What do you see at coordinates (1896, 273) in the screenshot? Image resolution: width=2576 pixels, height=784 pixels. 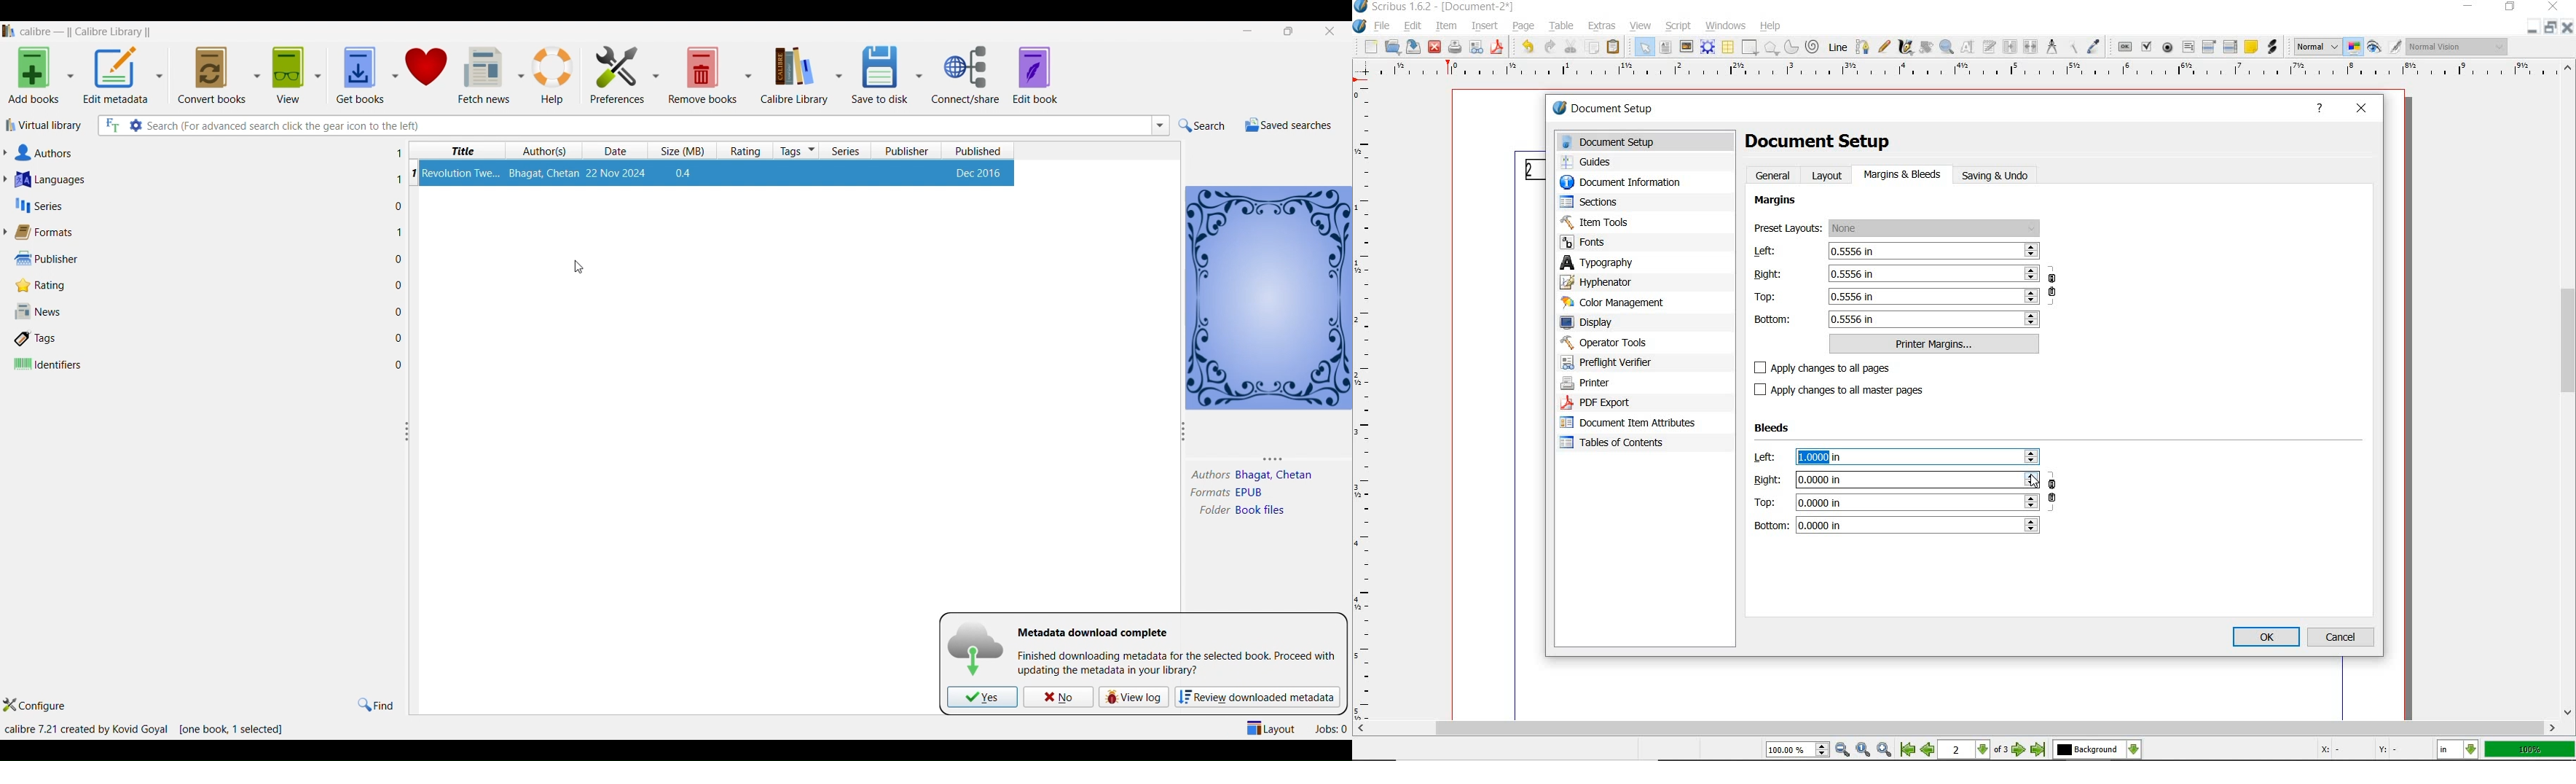 I see `Right` at bounding box center [1896, 273].